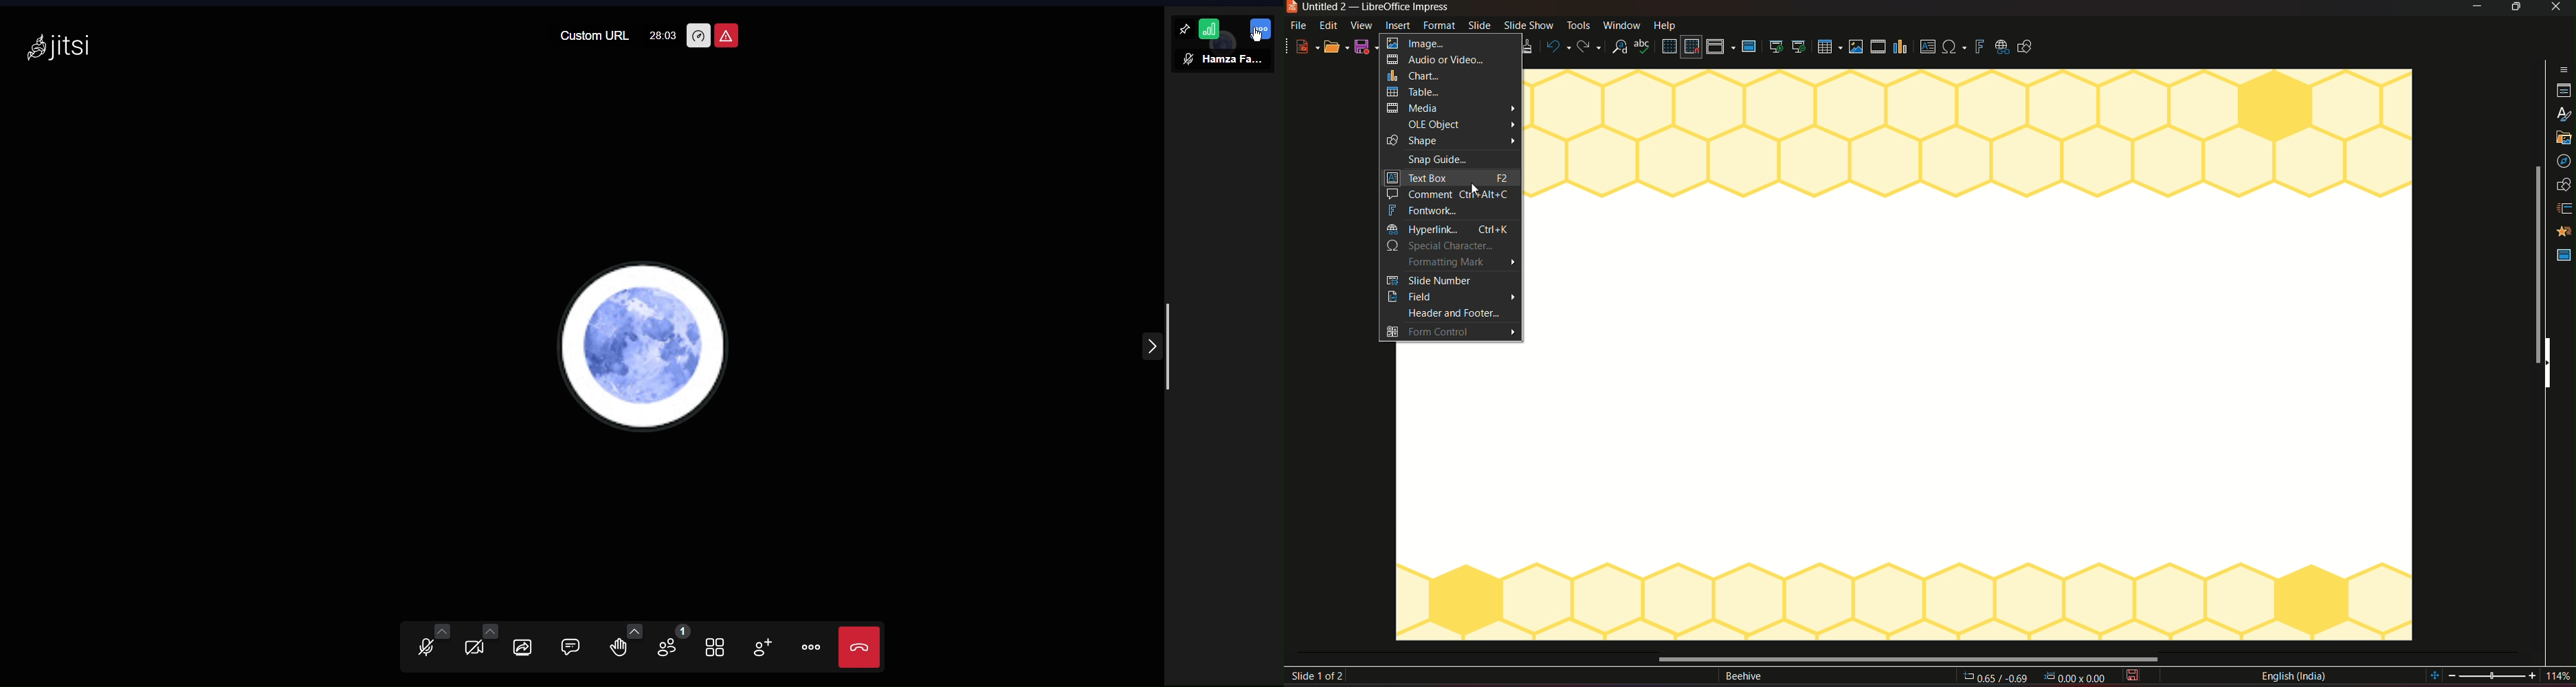 The height and width of the screenshot is (700, 2576). Describe the element at coordinates (1855, 46) in the screenshot. I see `insert image` at that location.